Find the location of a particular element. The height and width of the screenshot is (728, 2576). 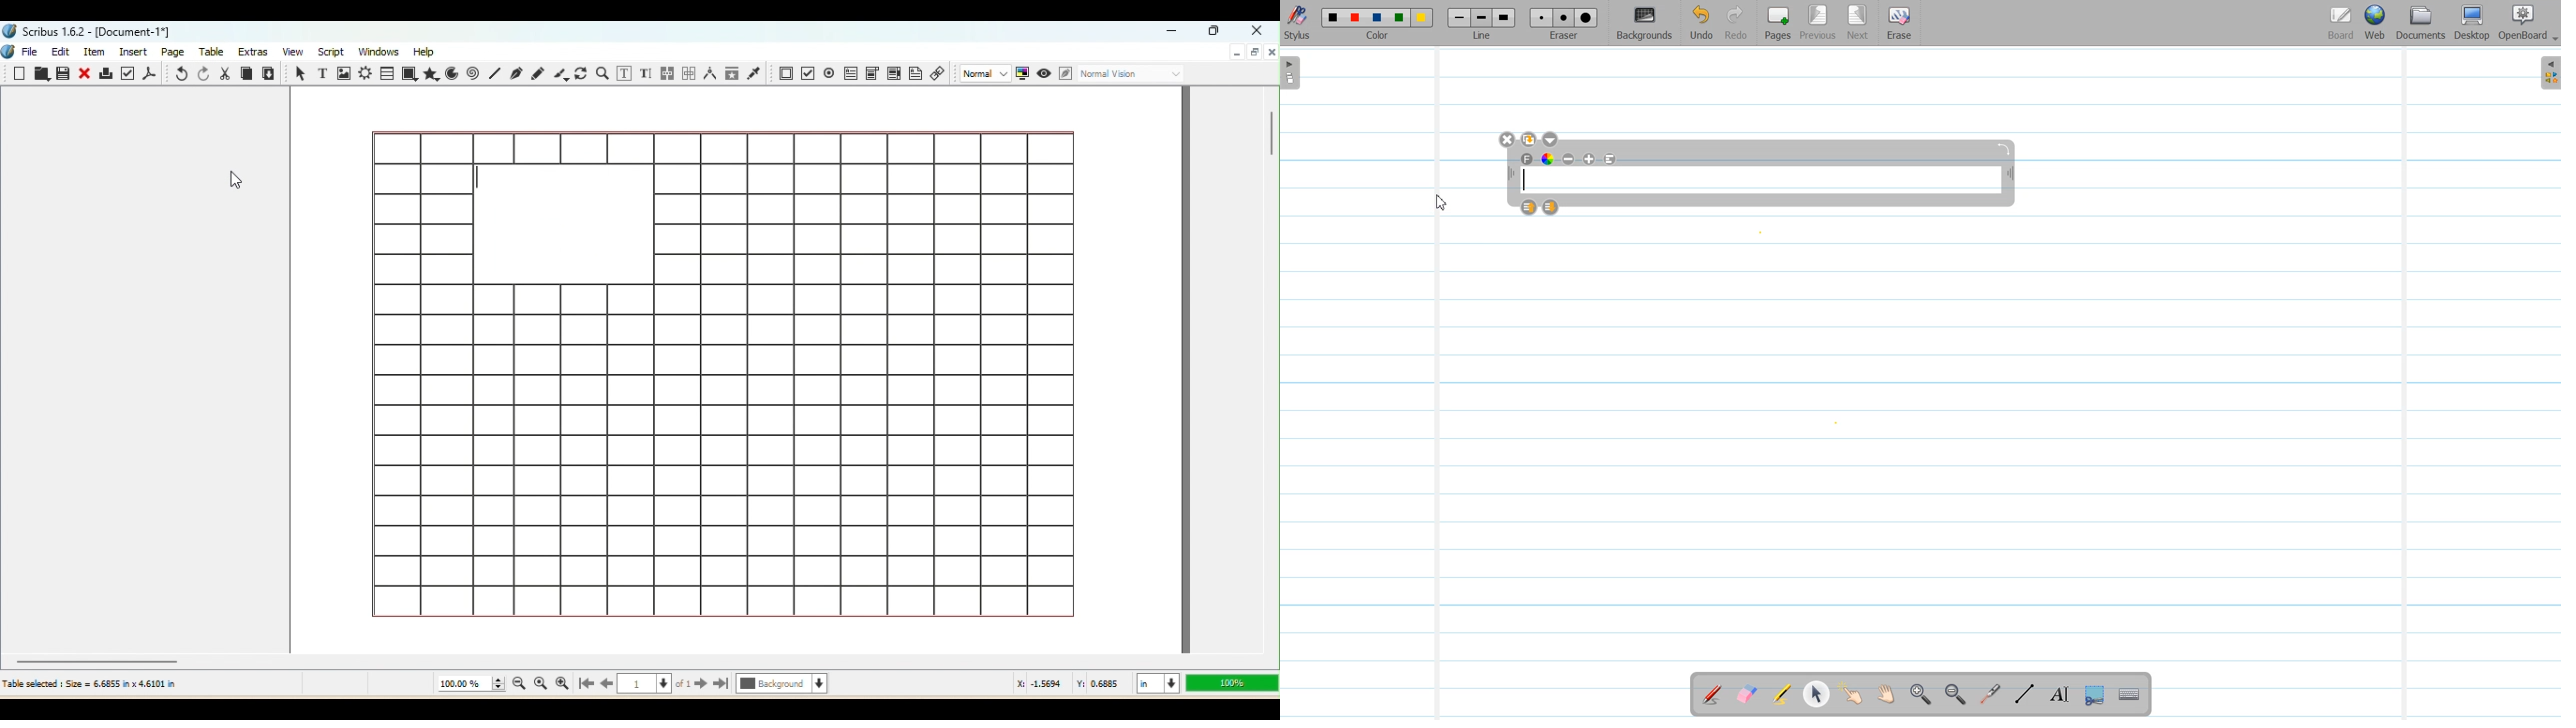

Capture part of the screen is located at coordinates (2093, 695).